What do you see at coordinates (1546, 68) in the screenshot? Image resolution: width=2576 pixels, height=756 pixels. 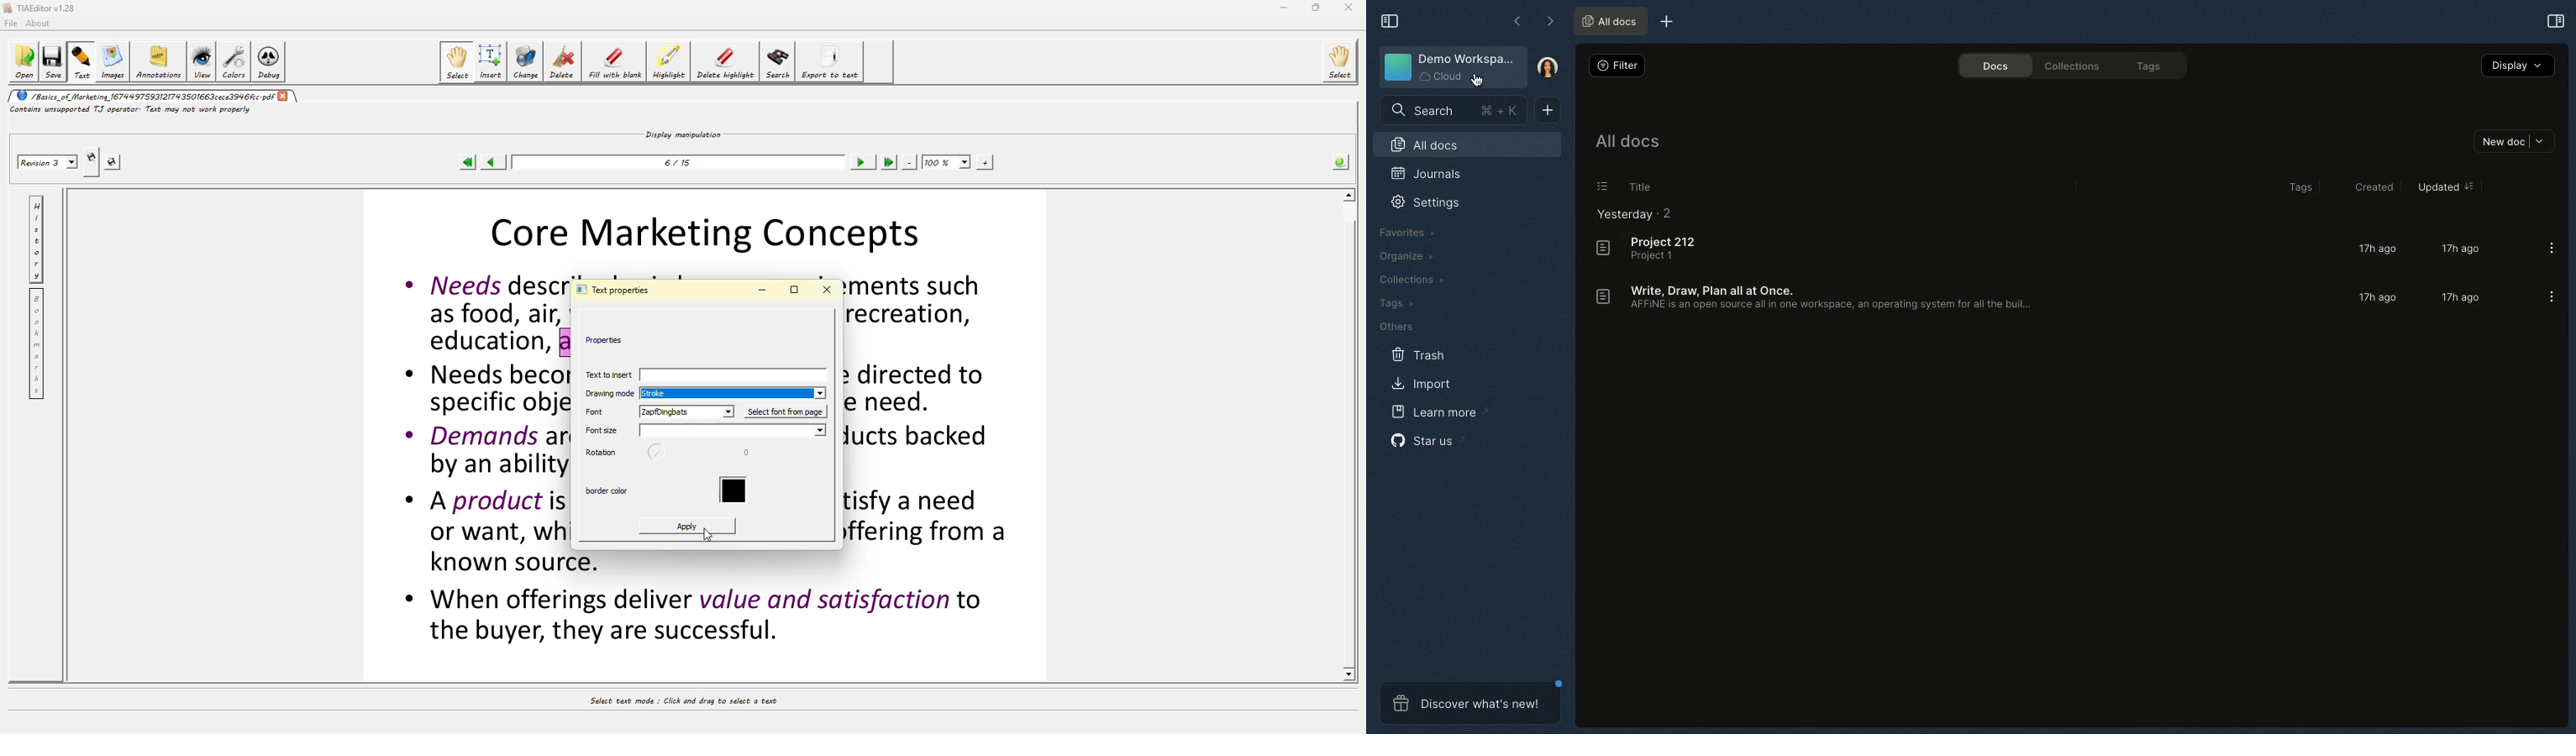 I see `User` at bounding box center [1546, 68].